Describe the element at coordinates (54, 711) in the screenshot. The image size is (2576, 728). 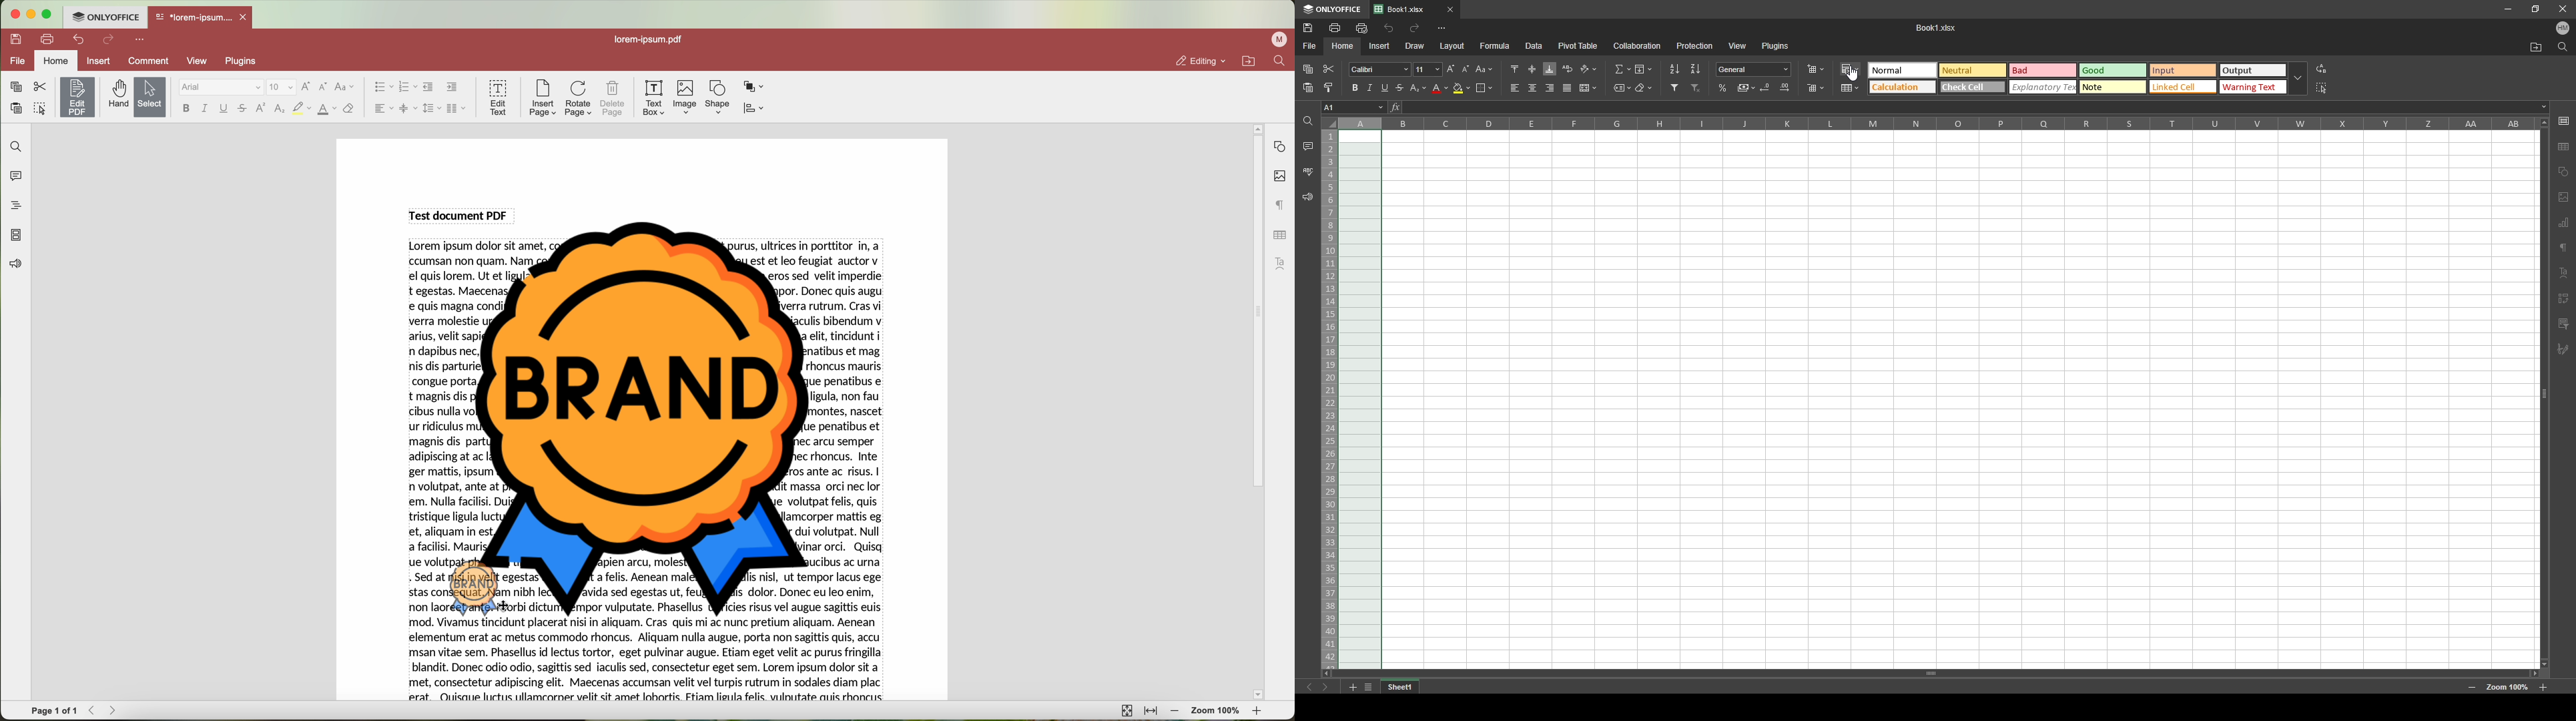
I see `page 1 of 1` at that location.